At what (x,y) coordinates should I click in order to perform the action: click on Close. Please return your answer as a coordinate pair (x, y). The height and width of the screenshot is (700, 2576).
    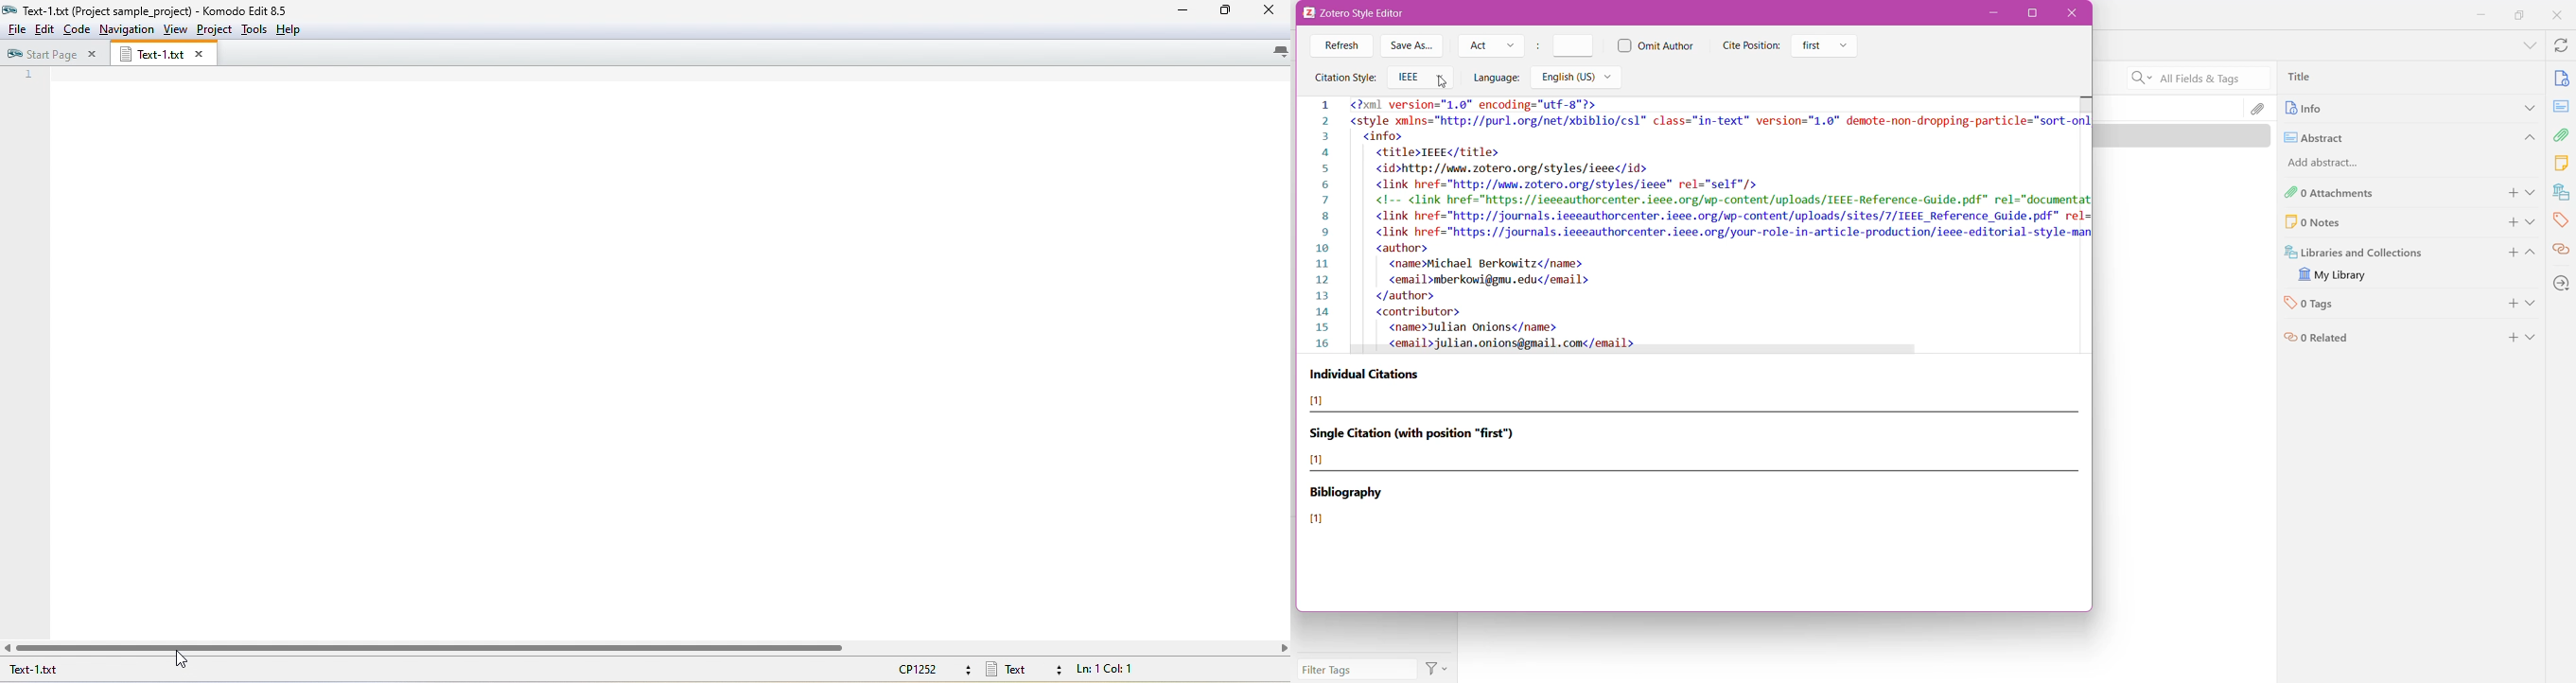
    Looking at the image, I should click on (2071, 13).